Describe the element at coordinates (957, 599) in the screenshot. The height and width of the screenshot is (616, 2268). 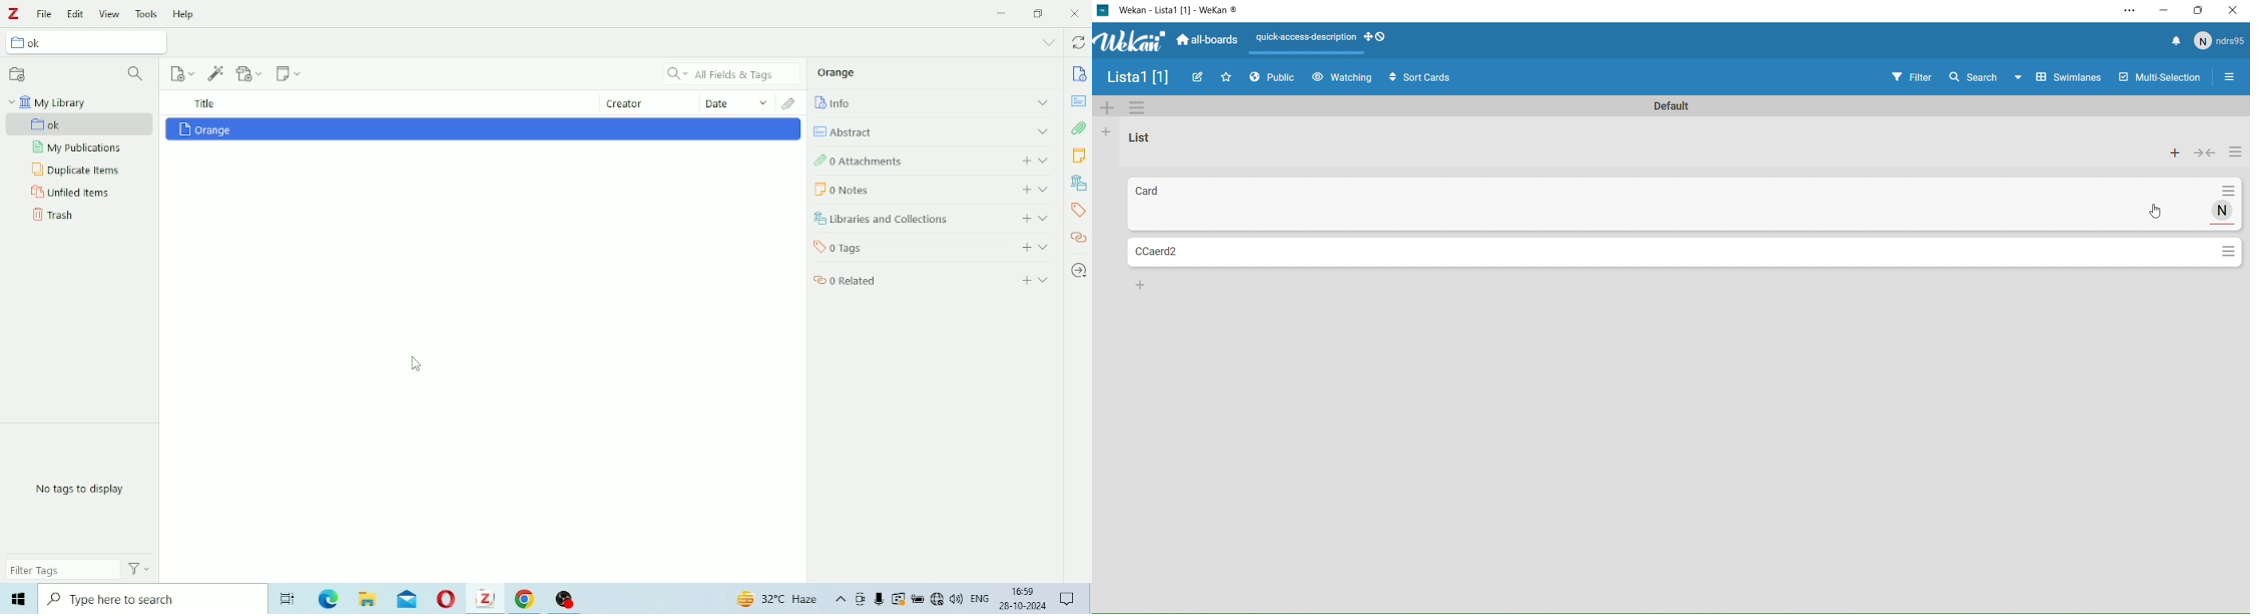
I see `Speakers` at that location.